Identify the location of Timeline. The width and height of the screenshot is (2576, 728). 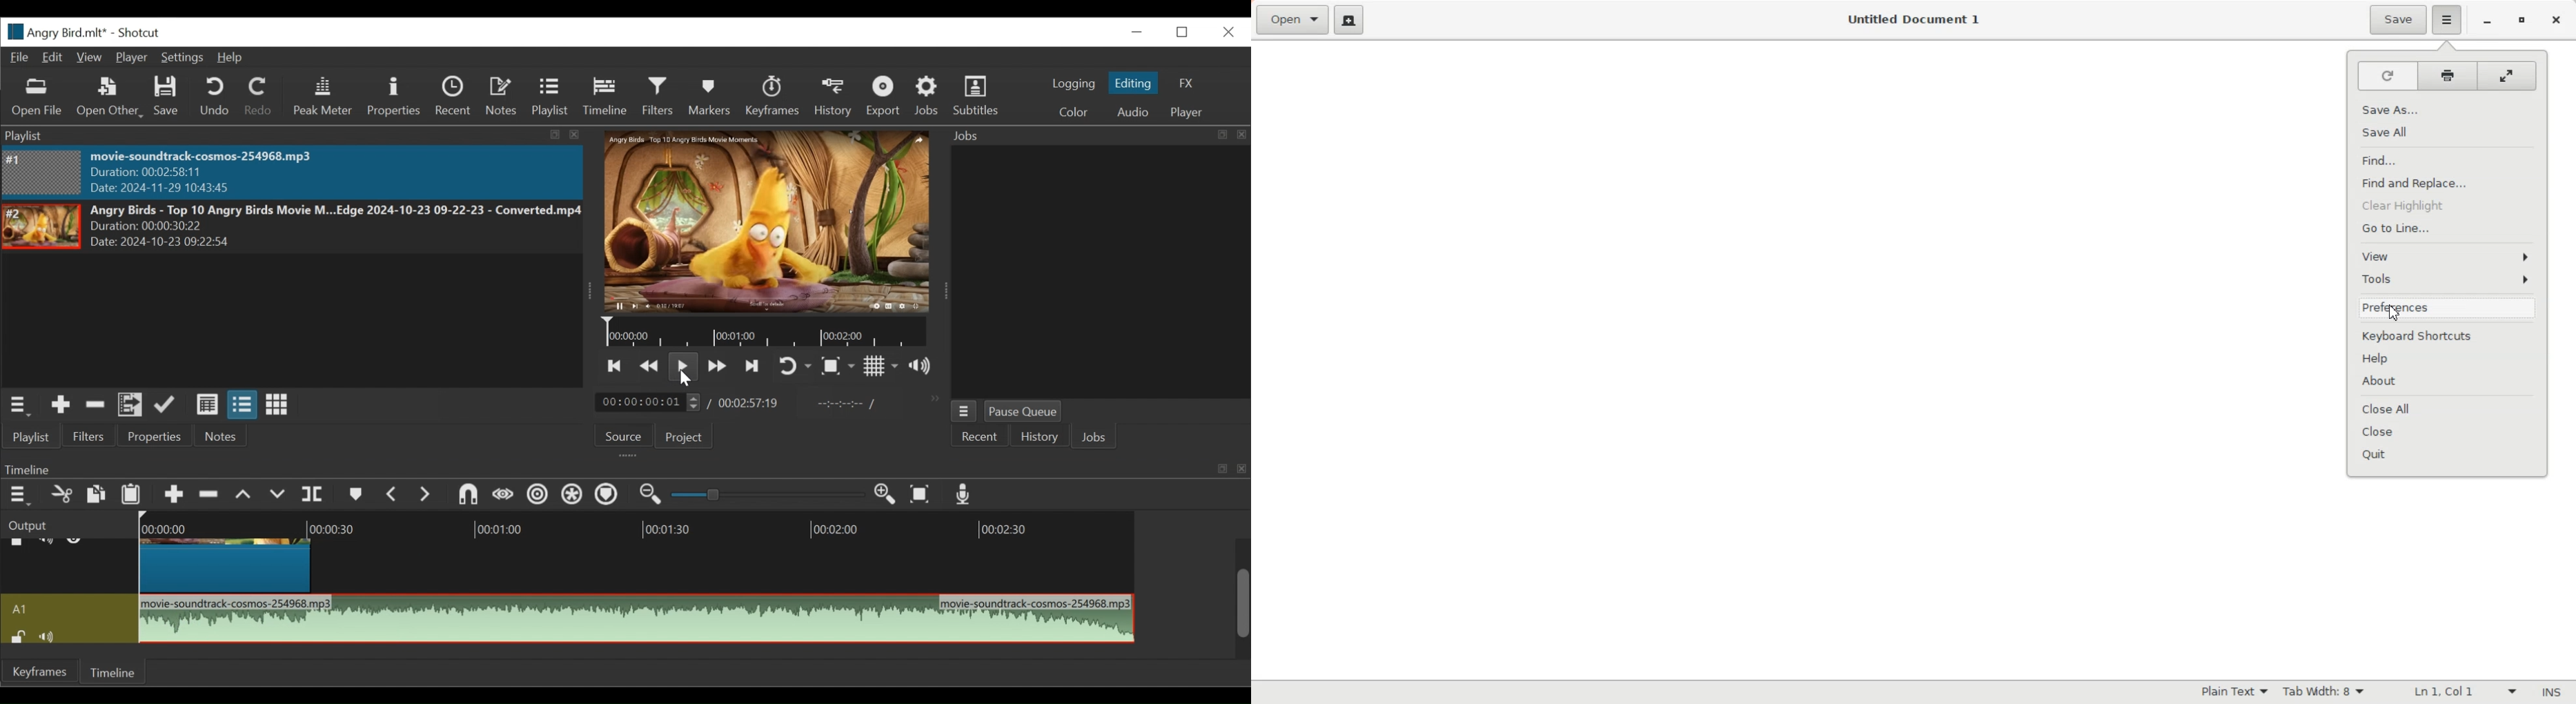
(766, 332).